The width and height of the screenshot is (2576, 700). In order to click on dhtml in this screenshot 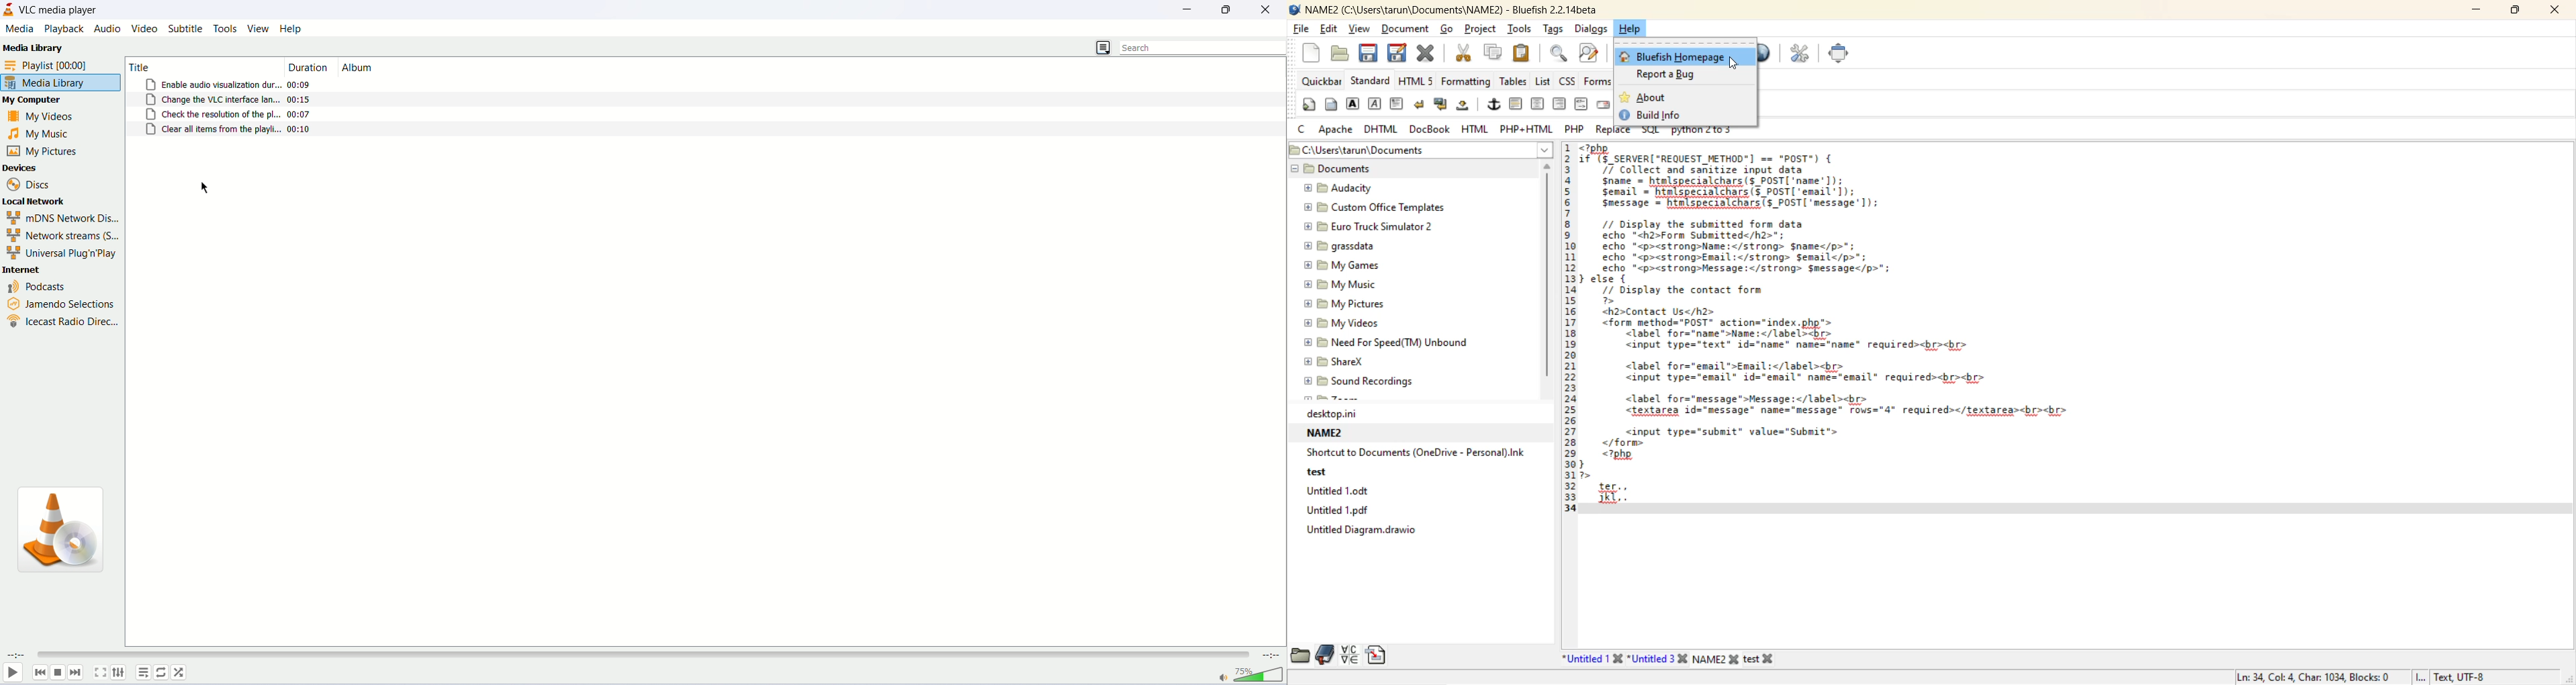, I will do `click(1382, 127)`.